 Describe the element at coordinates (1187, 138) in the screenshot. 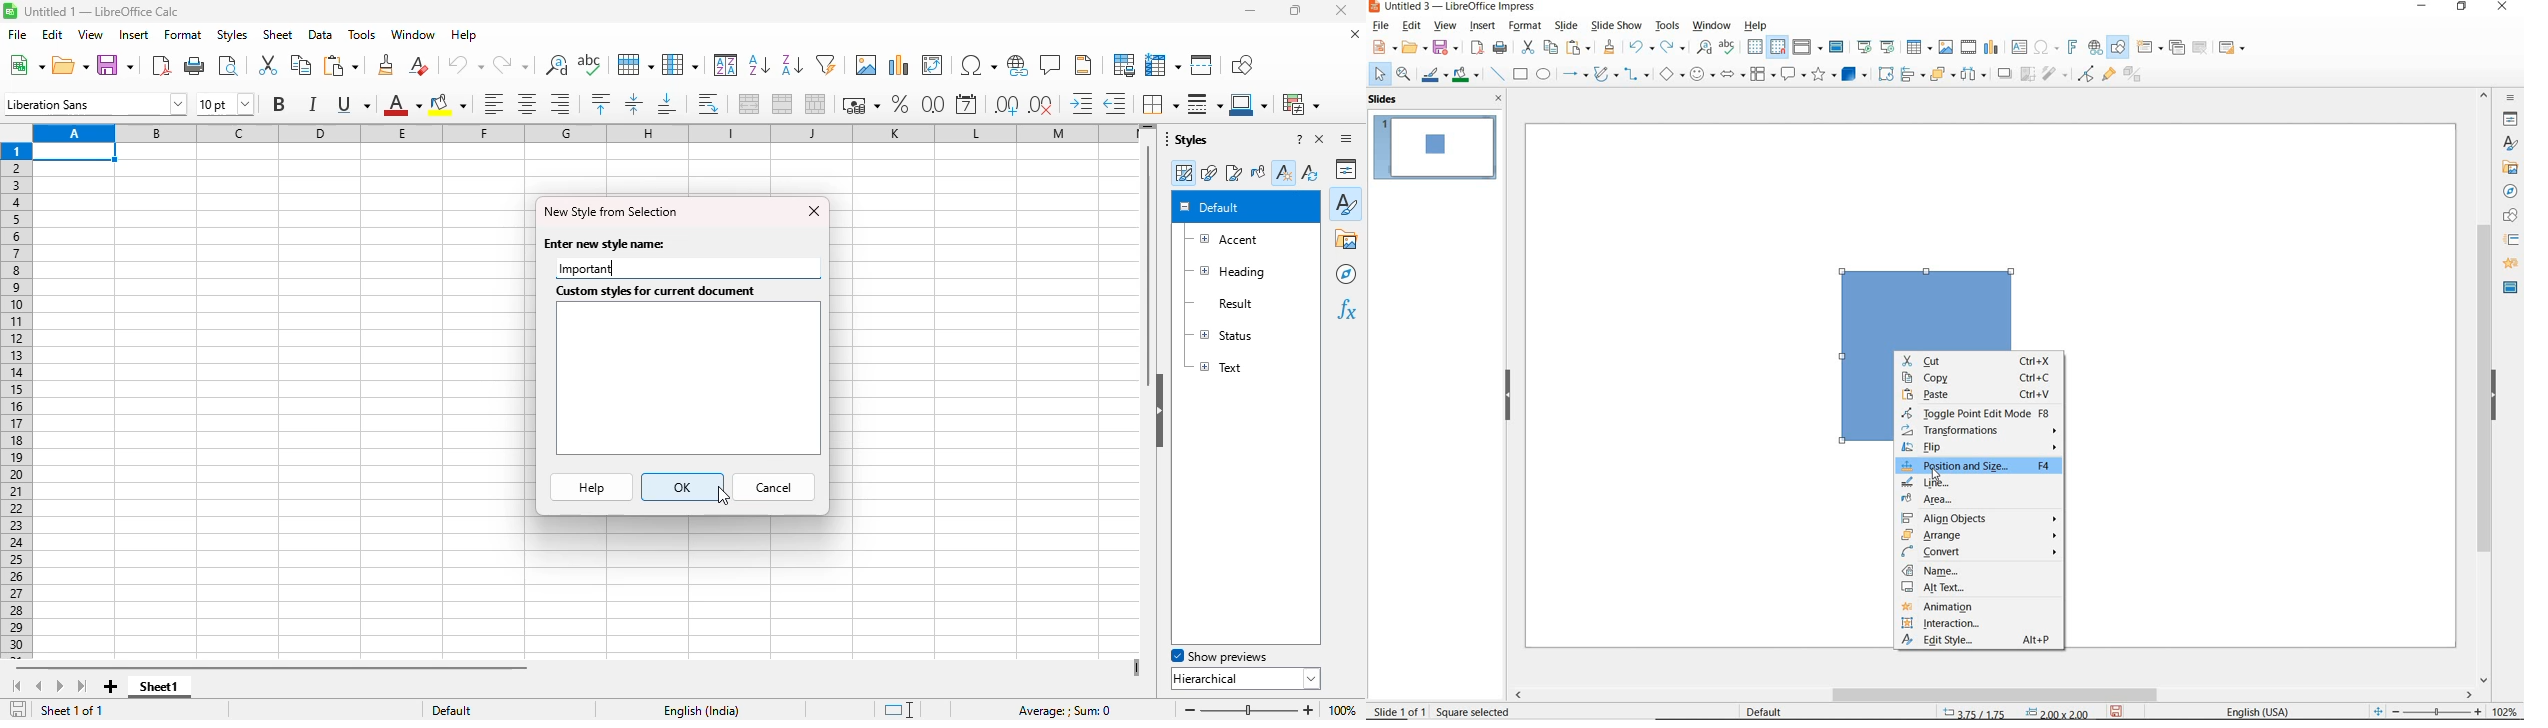

I see `styles` at that location.